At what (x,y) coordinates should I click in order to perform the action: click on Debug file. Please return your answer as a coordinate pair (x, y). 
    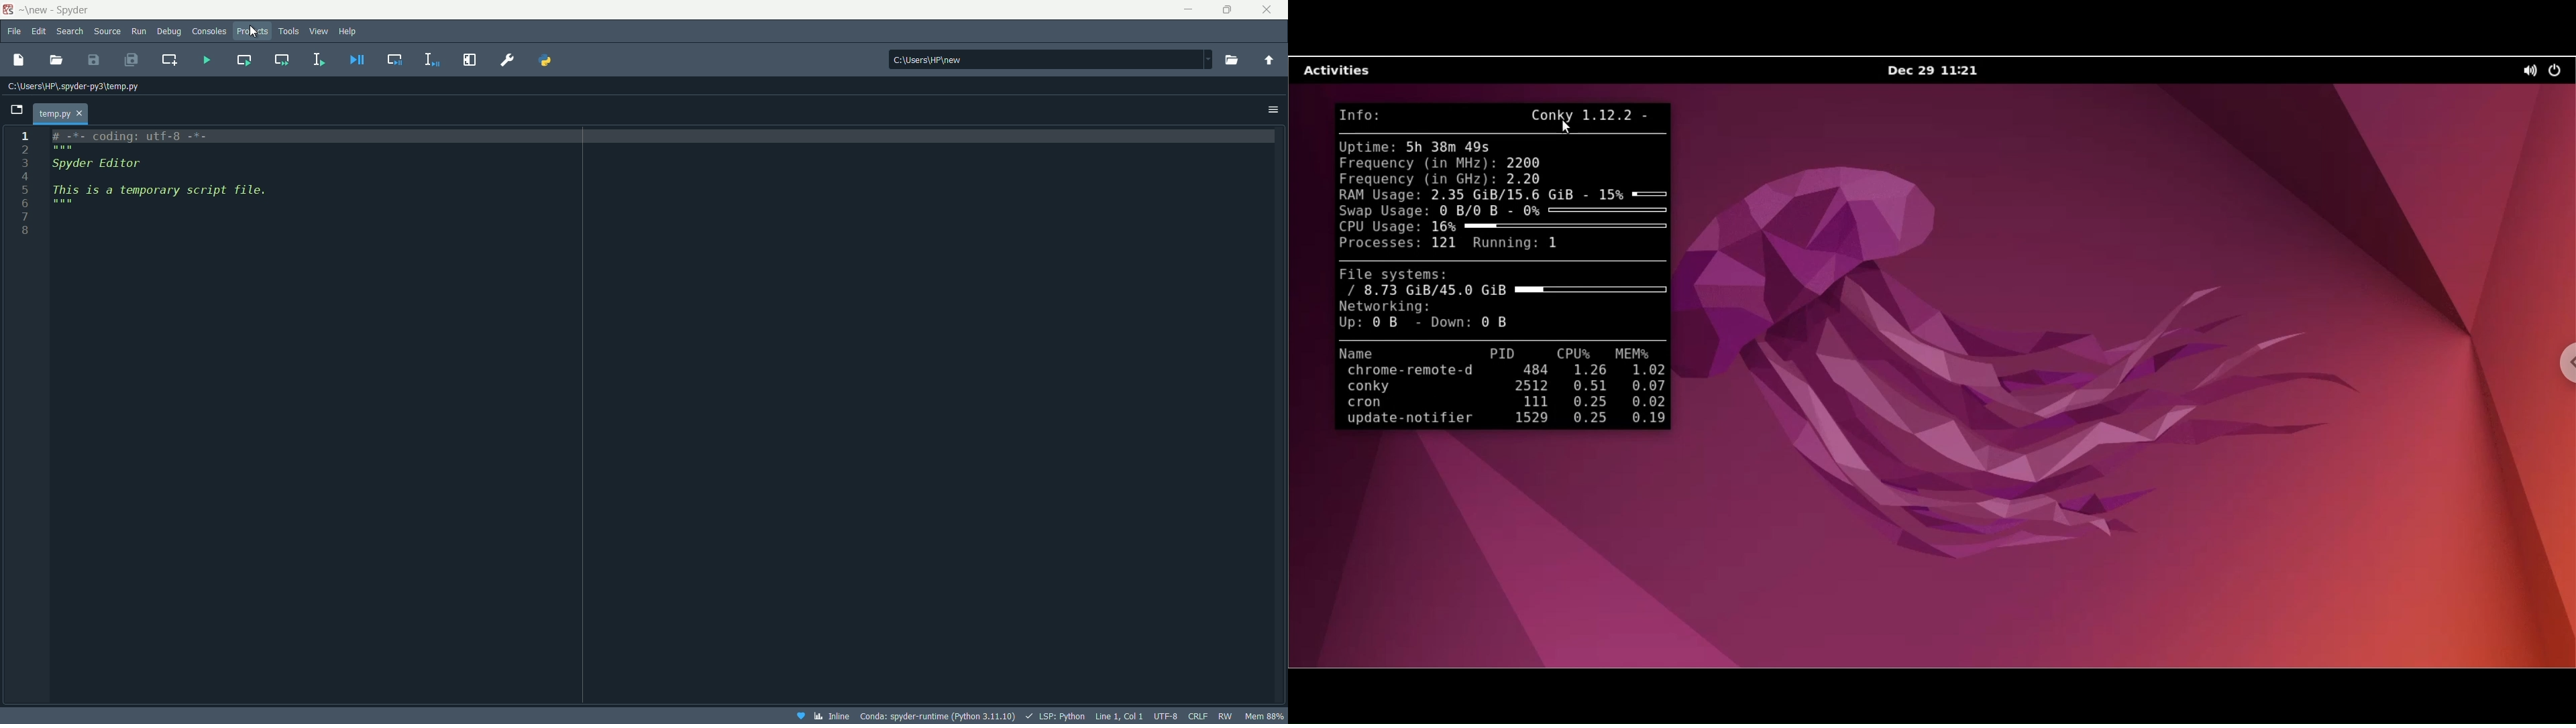
    Looking at the image, I should click on (358, 60).